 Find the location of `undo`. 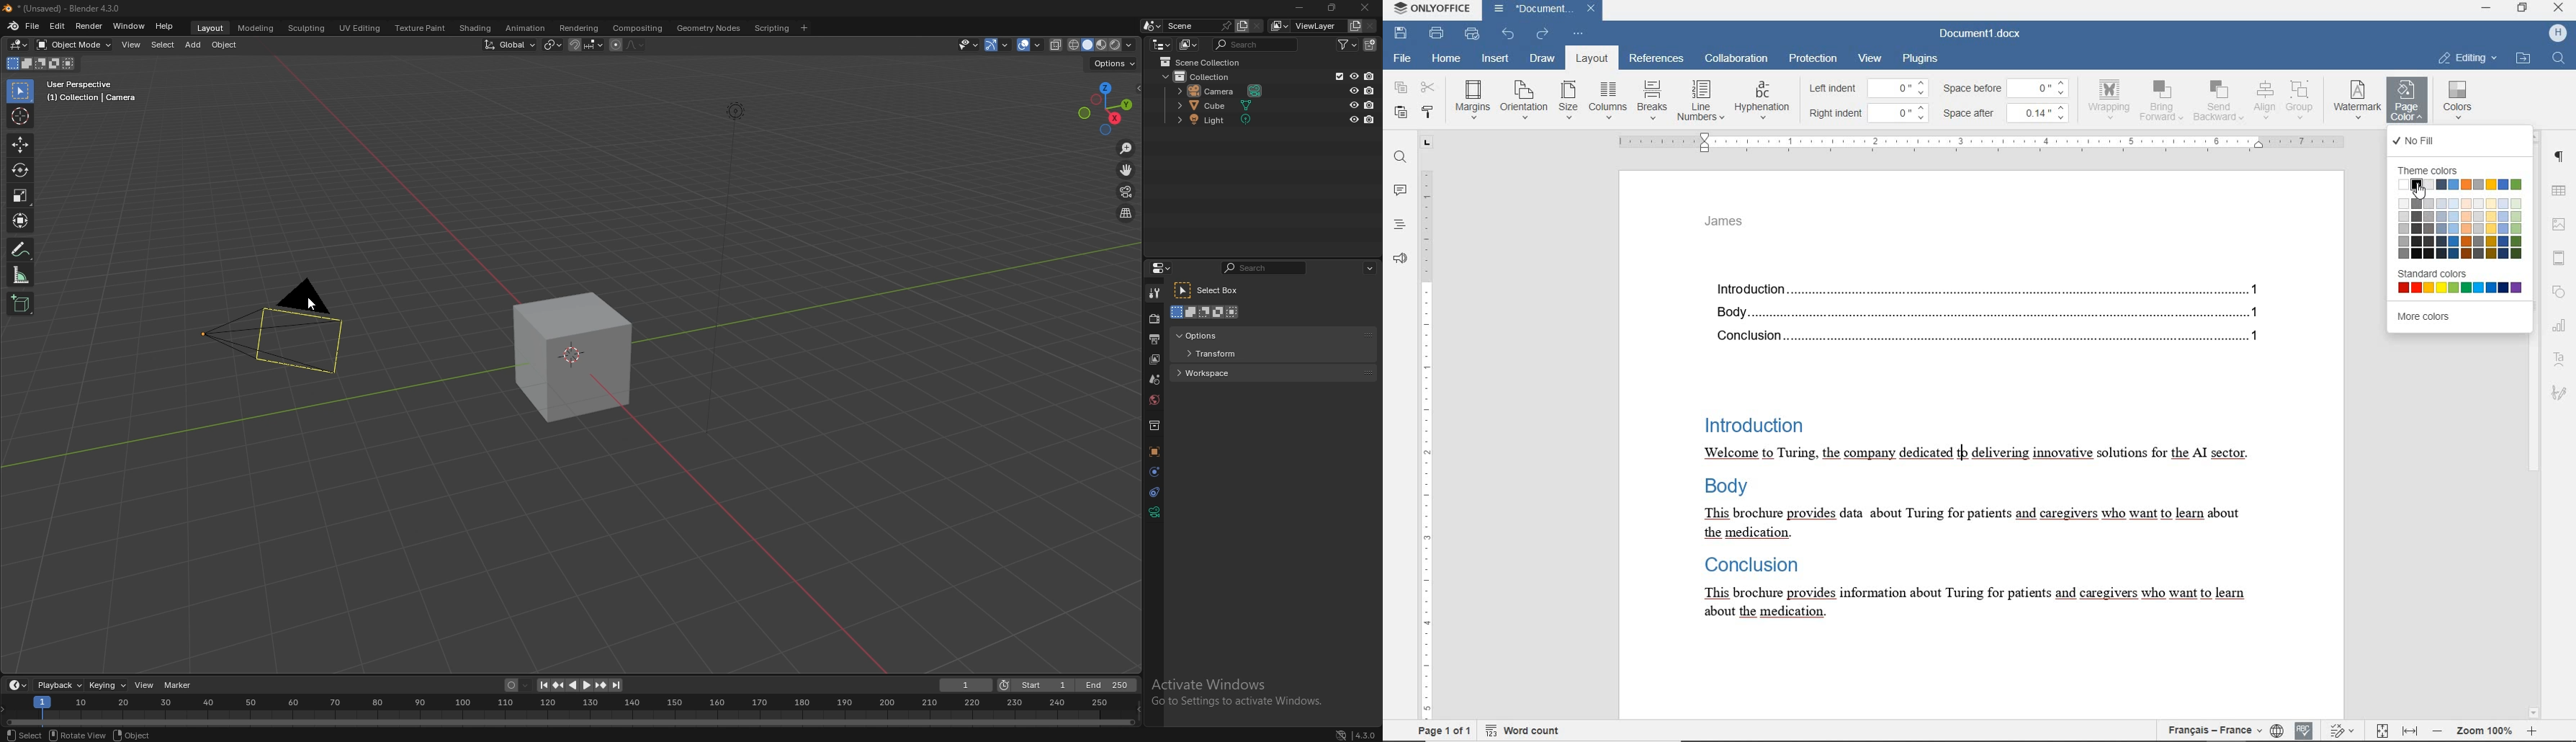

undo is located at coordinates (1508, 34).